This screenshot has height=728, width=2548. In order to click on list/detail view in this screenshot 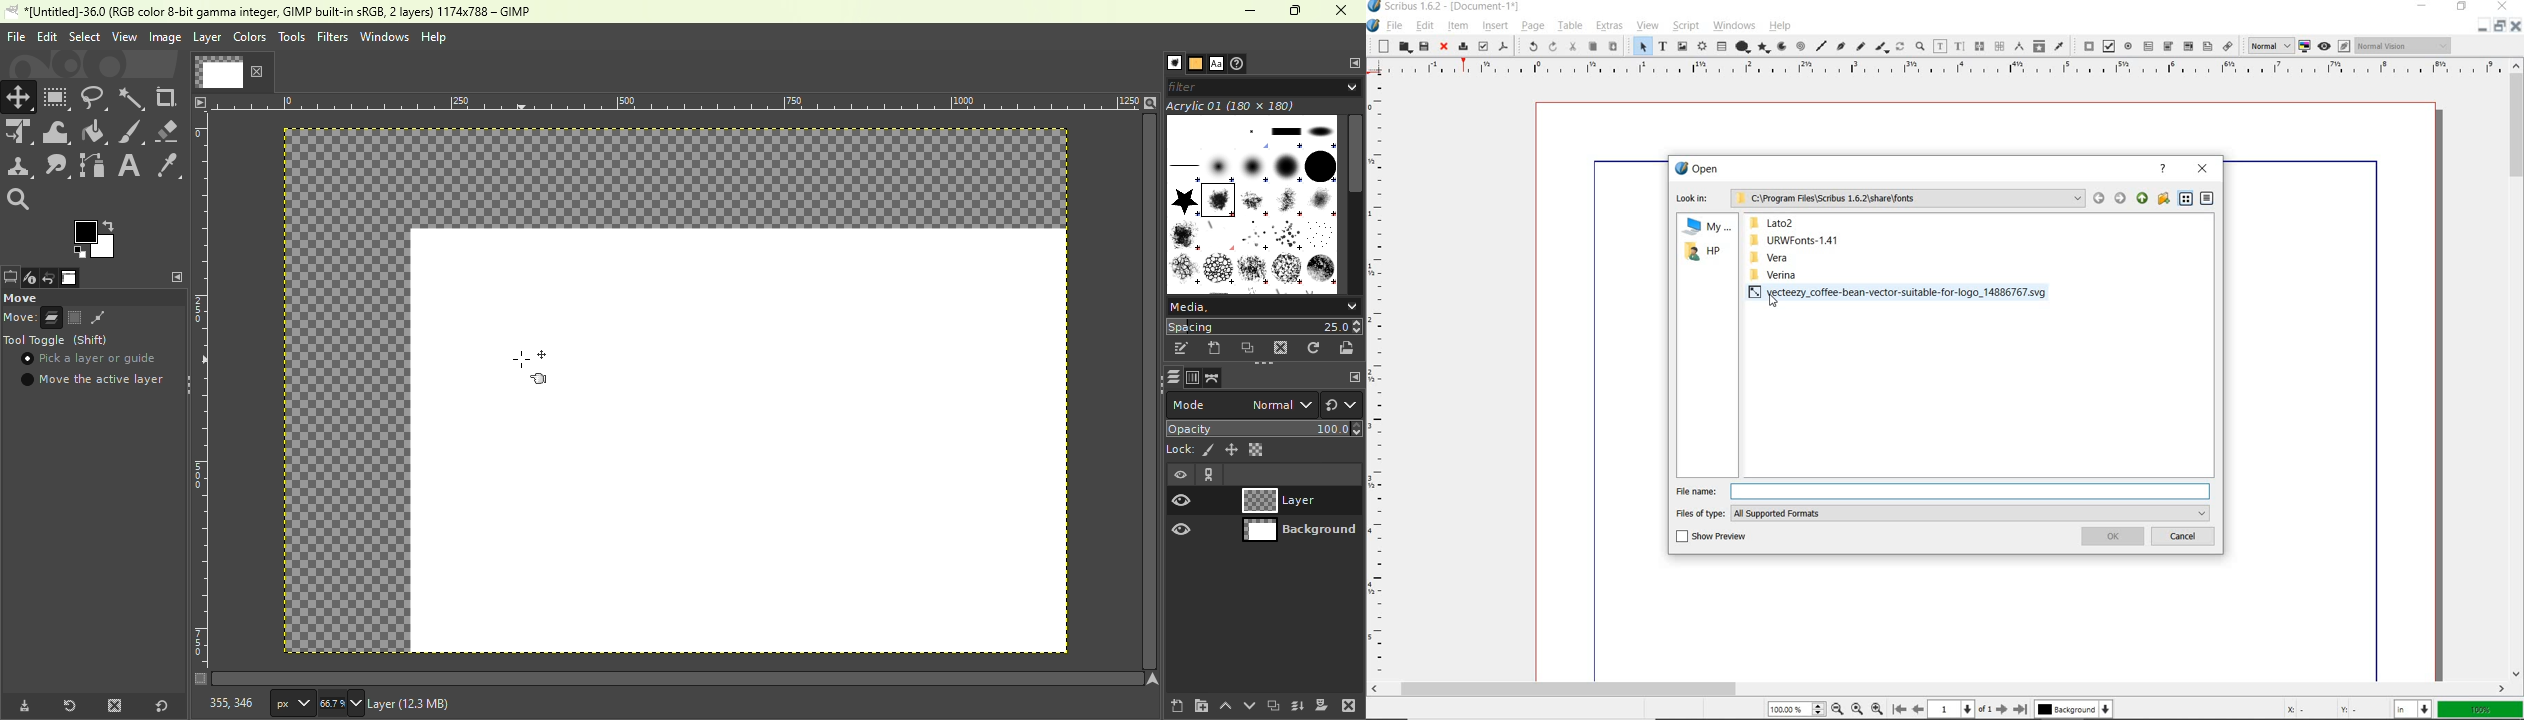, I will do `click(2199, 199)`.